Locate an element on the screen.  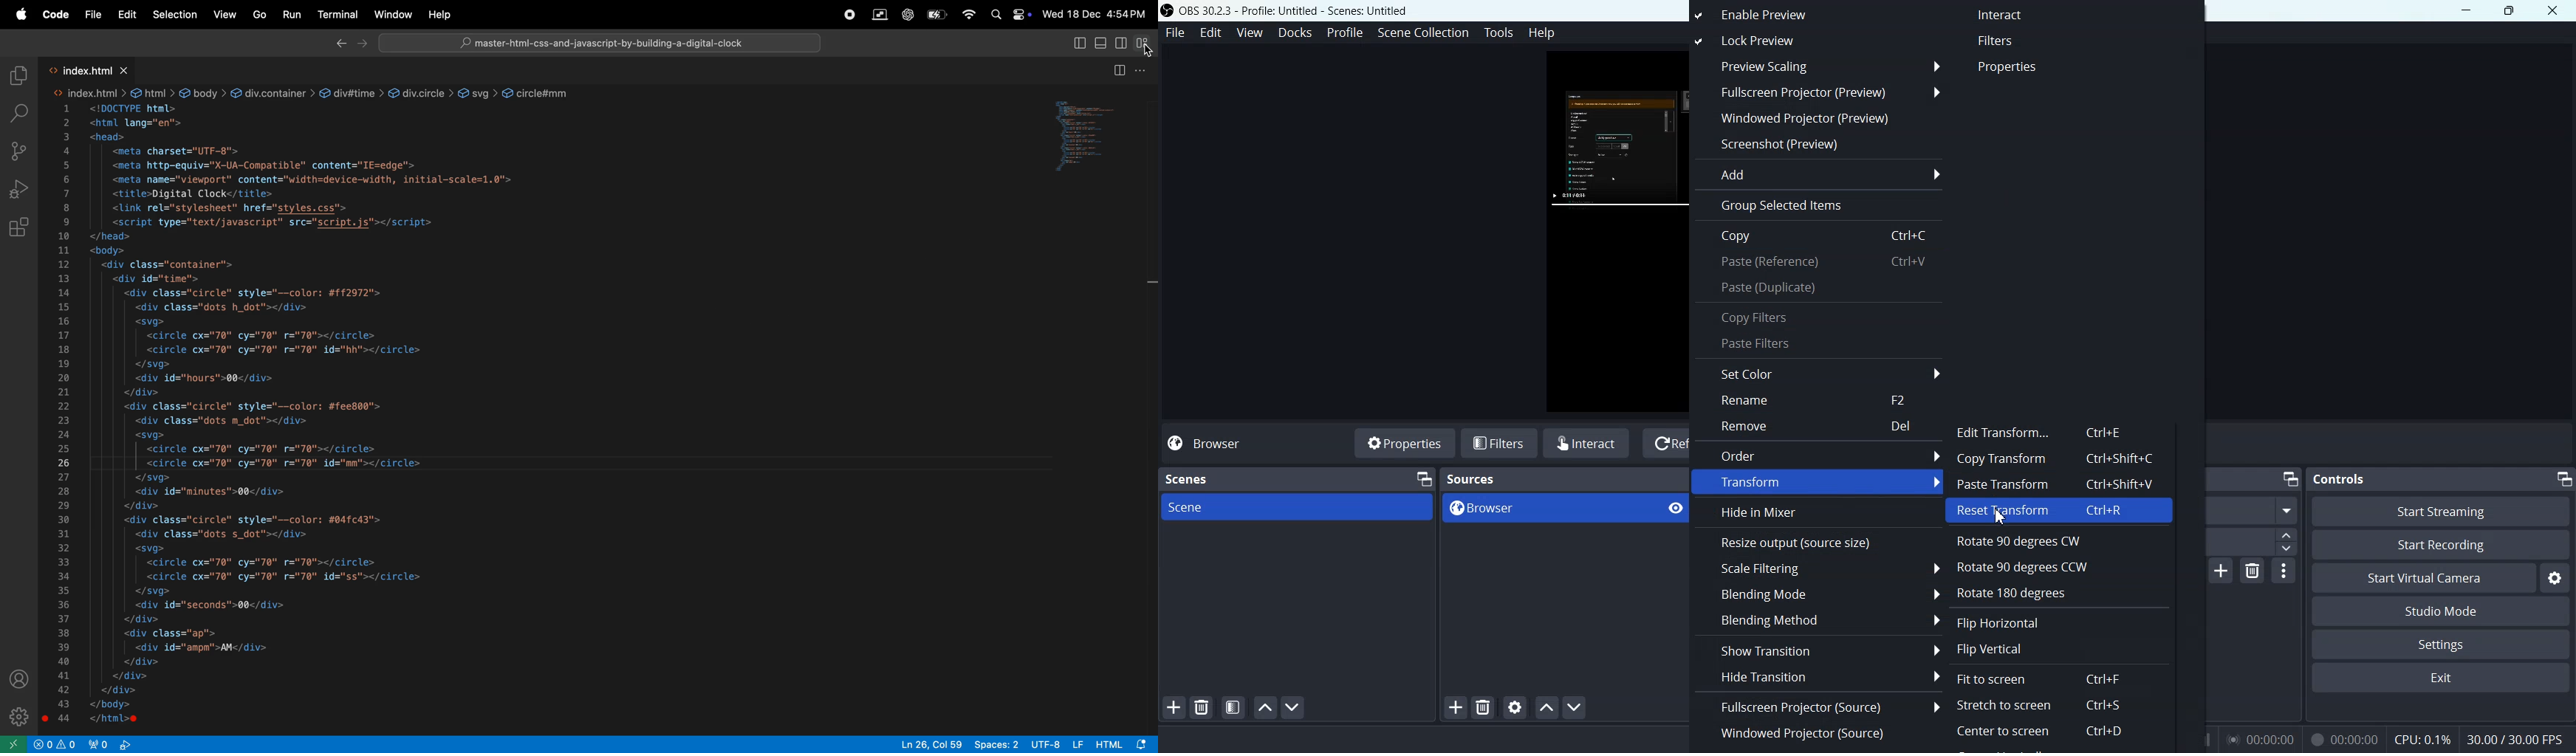
Filters is located at coordinates (2012, 41).